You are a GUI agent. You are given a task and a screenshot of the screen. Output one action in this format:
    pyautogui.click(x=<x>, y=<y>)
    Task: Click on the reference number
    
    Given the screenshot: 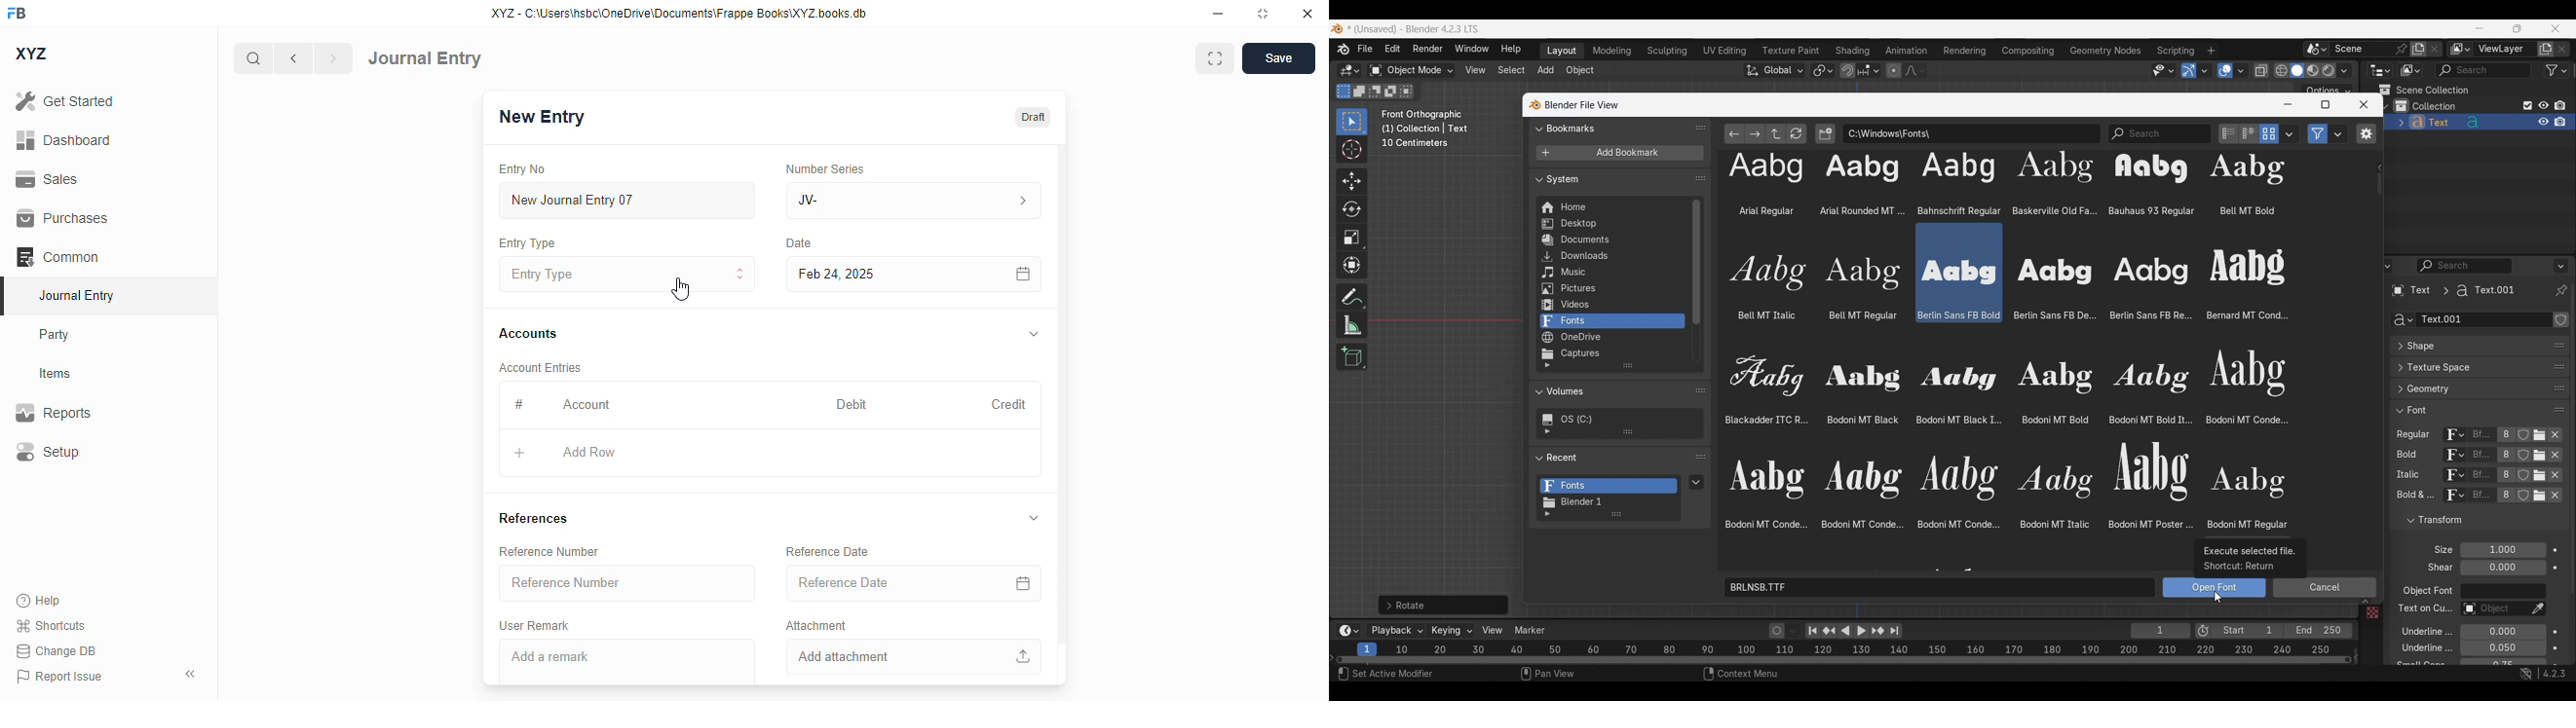 What is the action you would take?
    pyautogui.click(x=628, y=583)
    